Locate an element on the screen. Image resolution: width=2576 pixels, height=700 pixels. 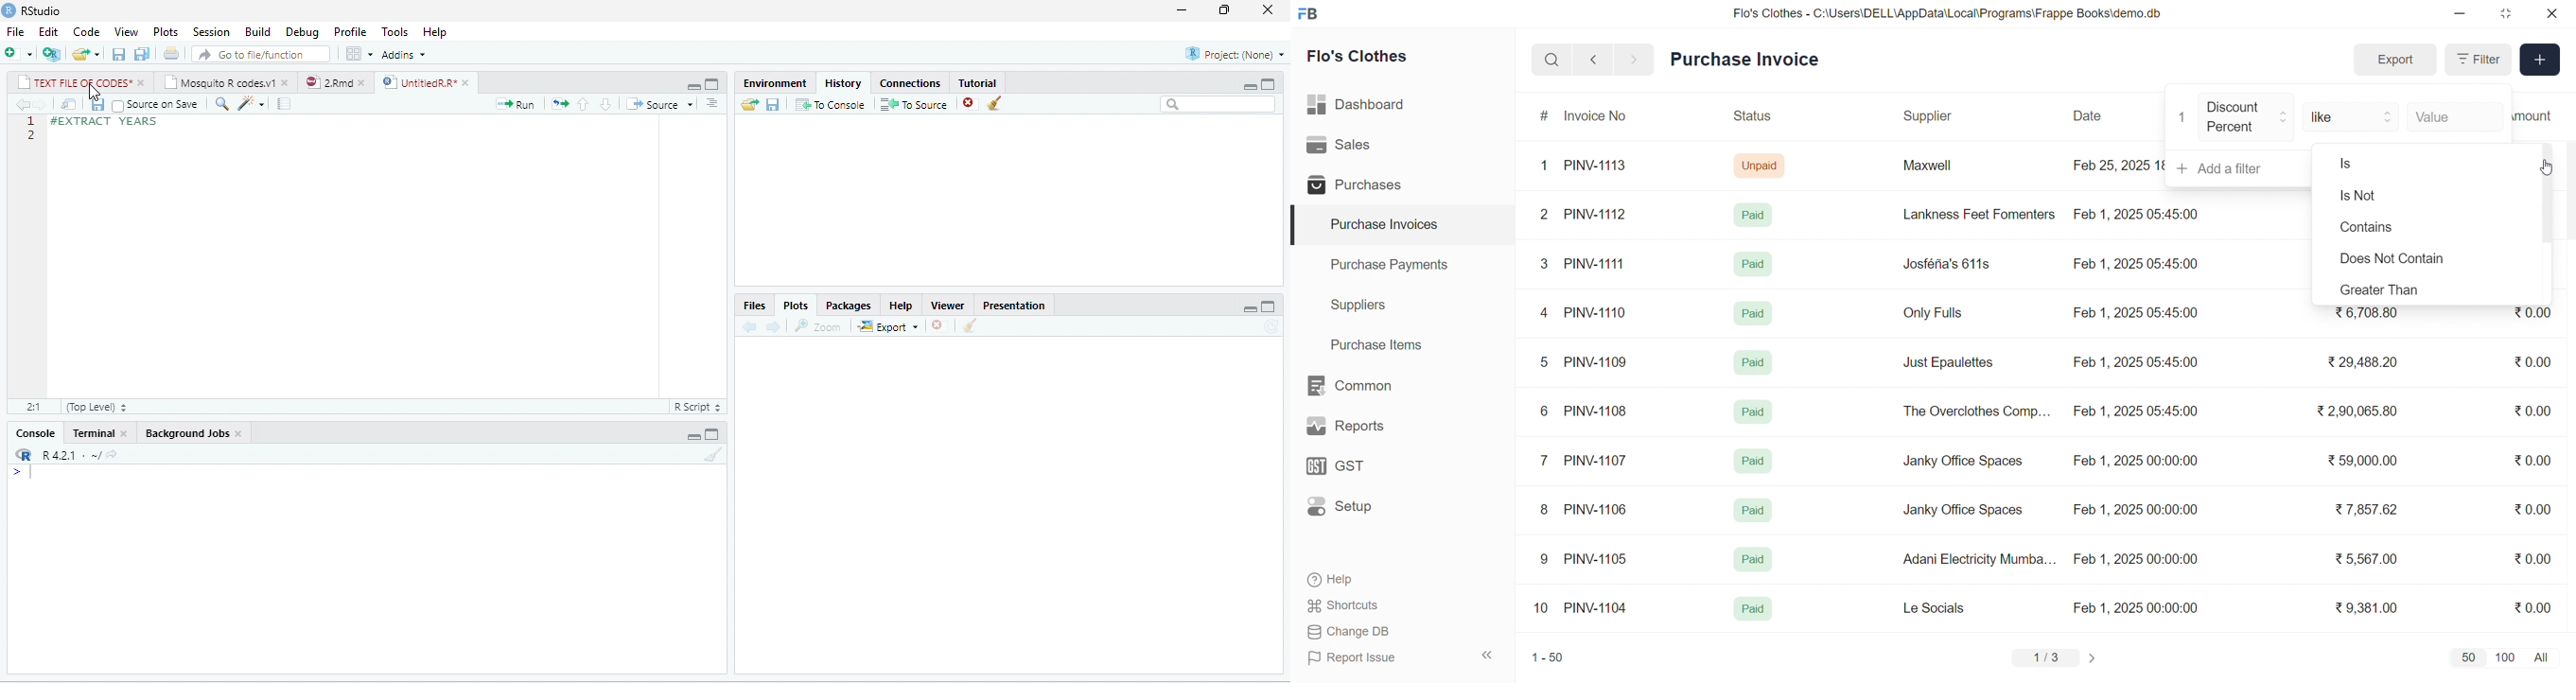
Reports is located at coordinates (1361, 429).